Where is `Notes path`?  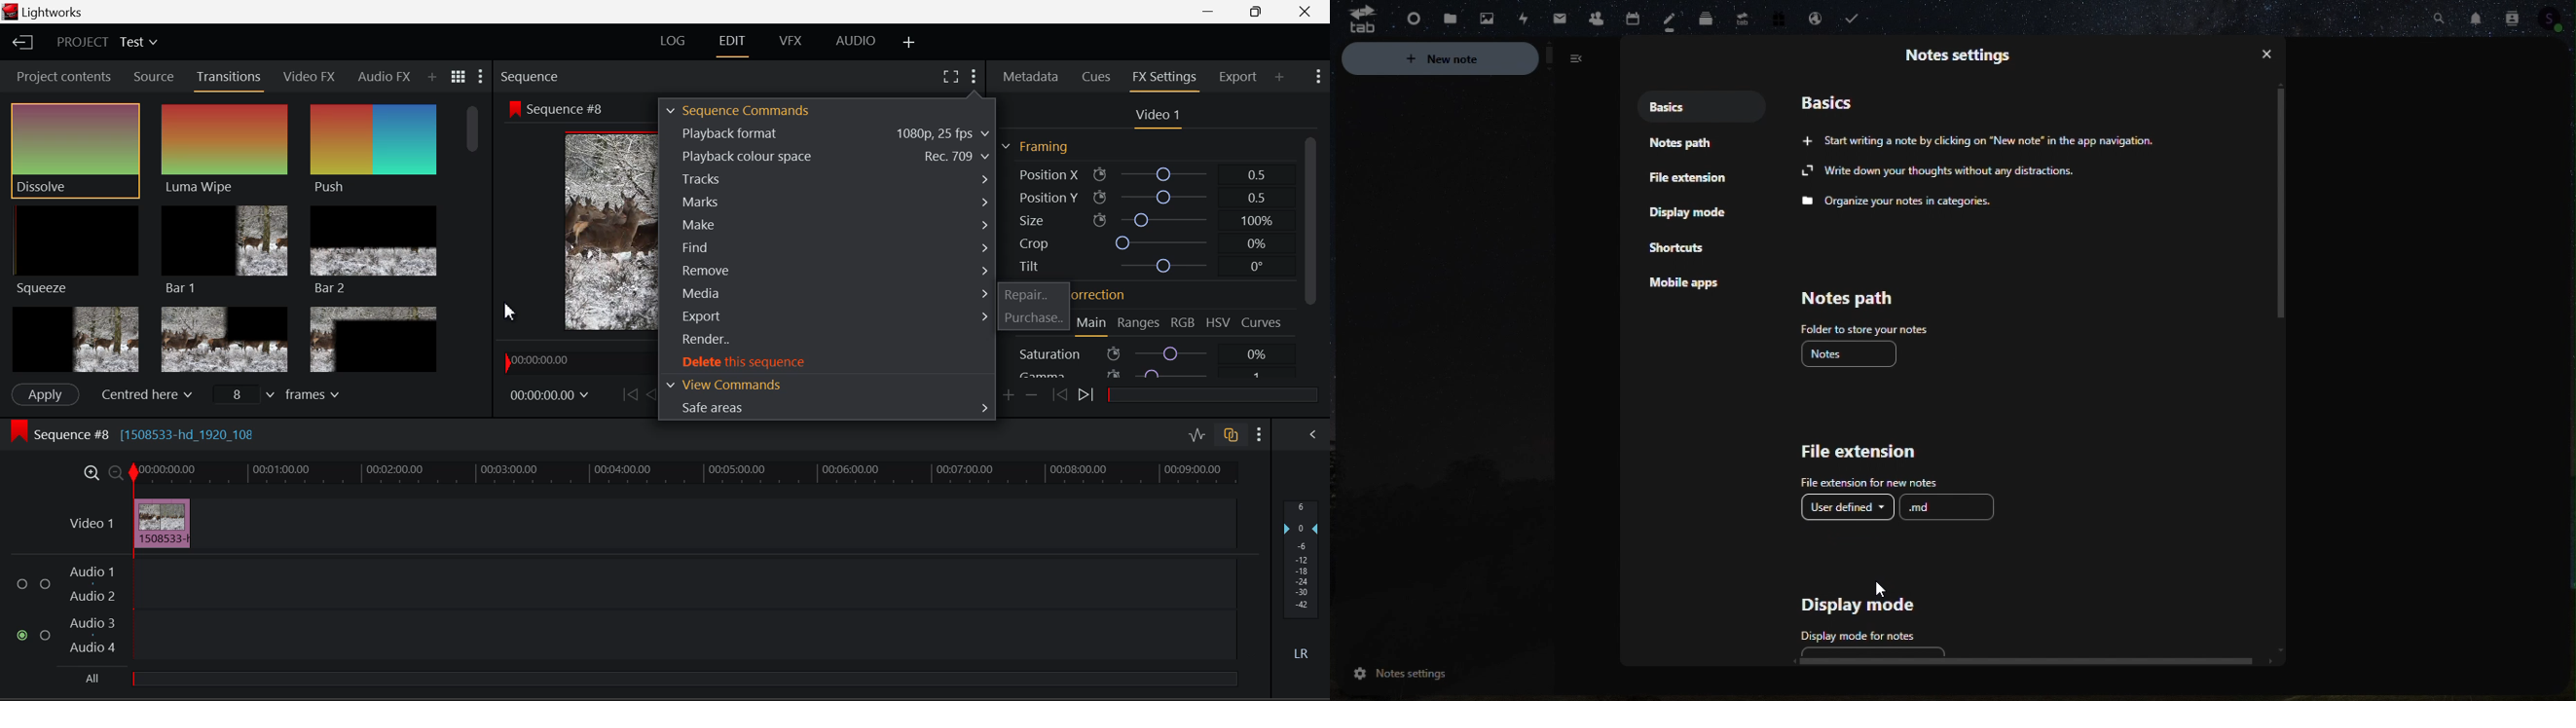 Notes path is located at coordinates (1878, 310).